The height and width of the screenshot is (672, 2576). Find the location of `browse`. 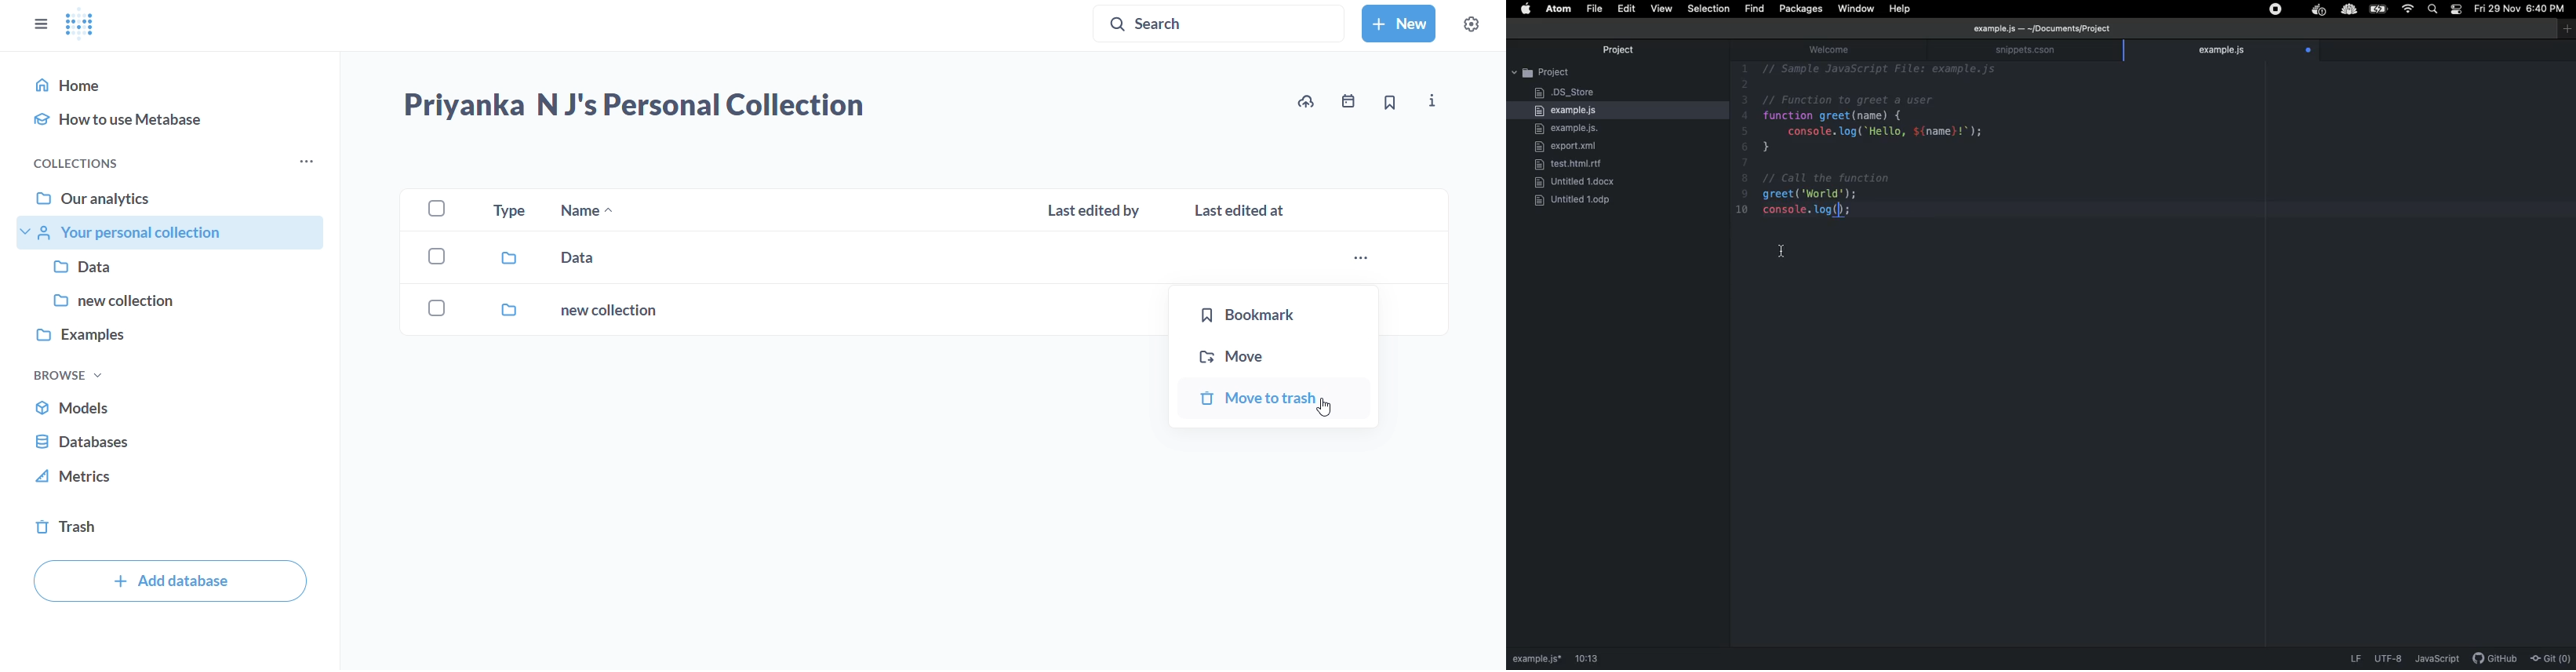

browse is located at coordinates (73, 377).